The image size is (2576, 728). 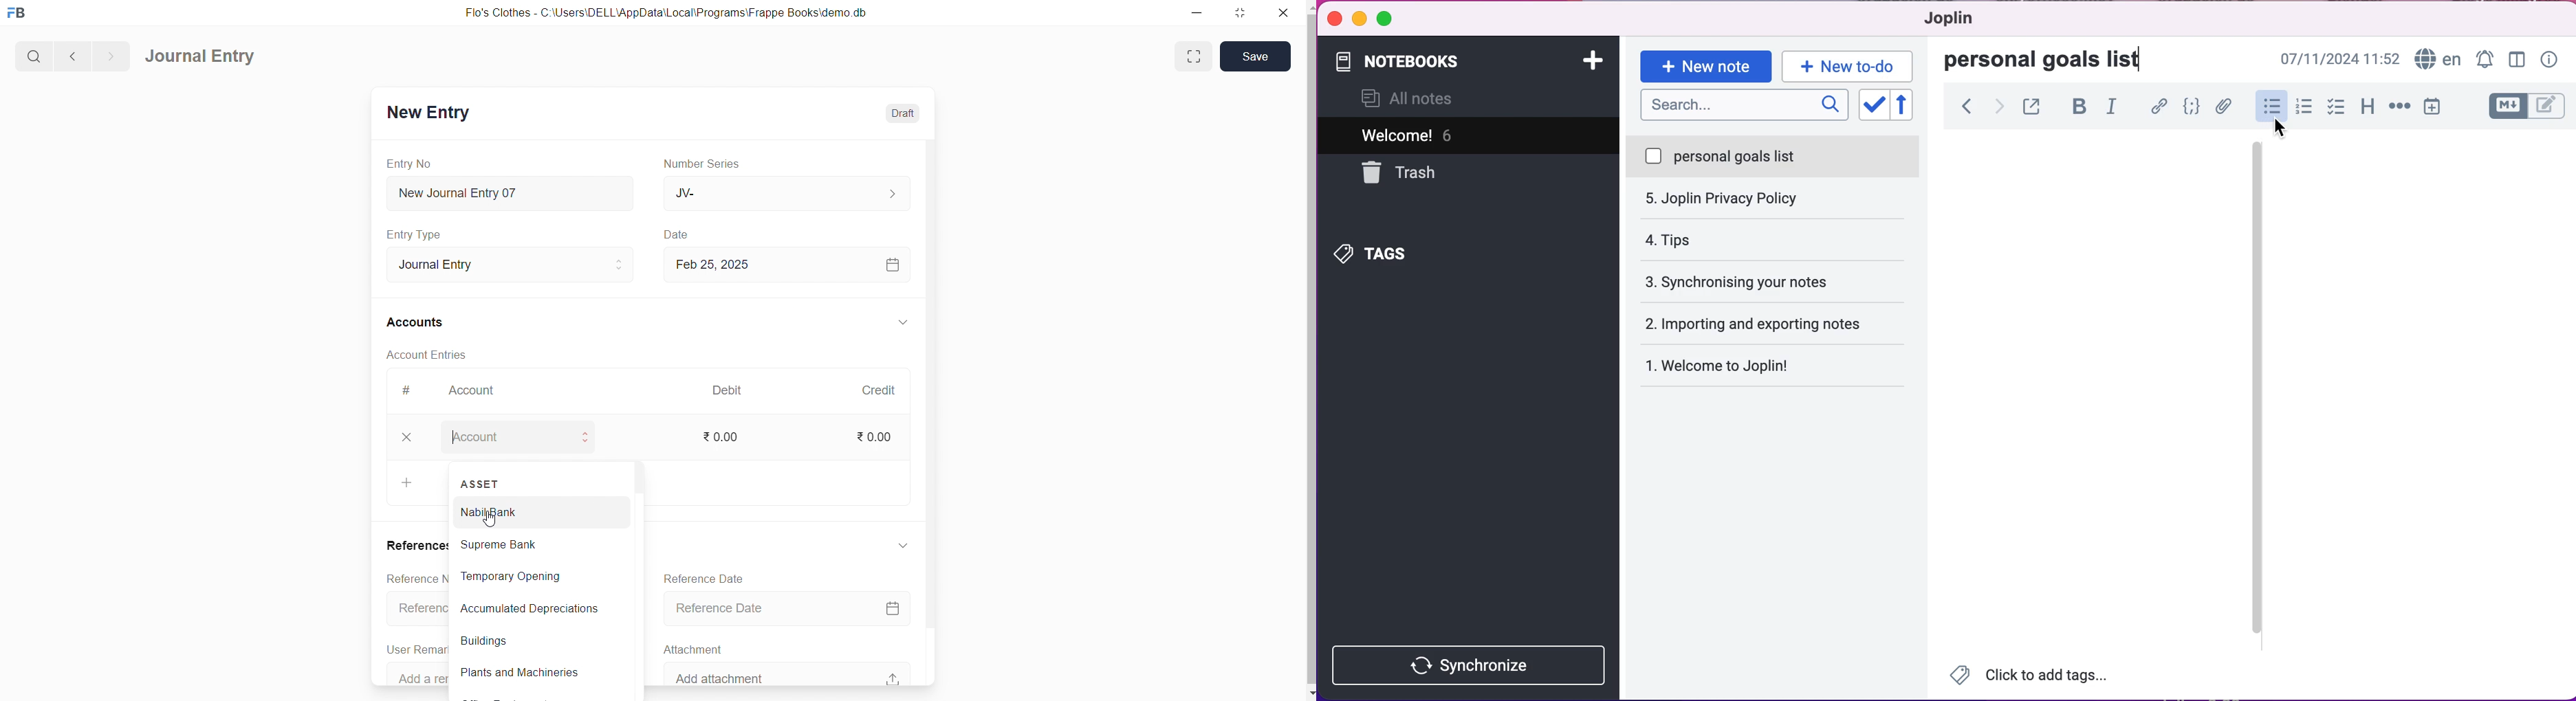 What do you see at coordinates (2037, 676) in the screenshot?
I see `Click to add tags...` at bounding box center [2037, 676].